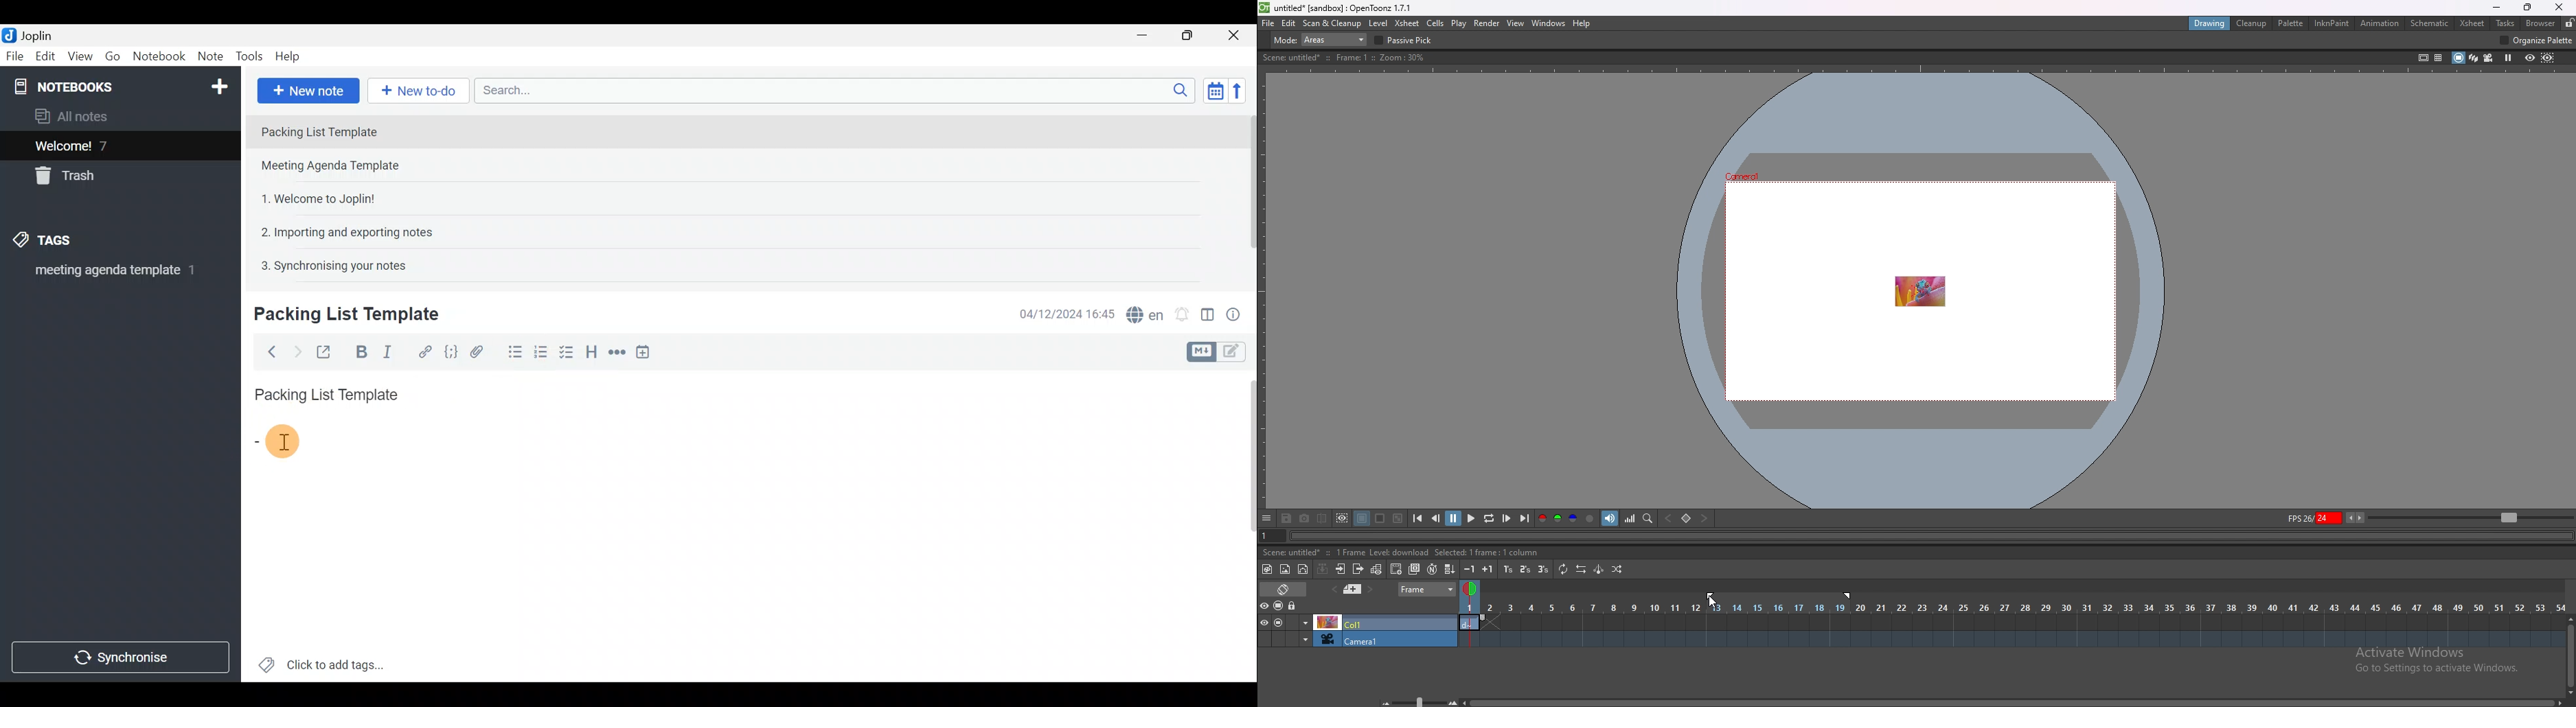  Describe the element at coordinates (647, 352) in the screenshot. I see `Insert time` at that location.